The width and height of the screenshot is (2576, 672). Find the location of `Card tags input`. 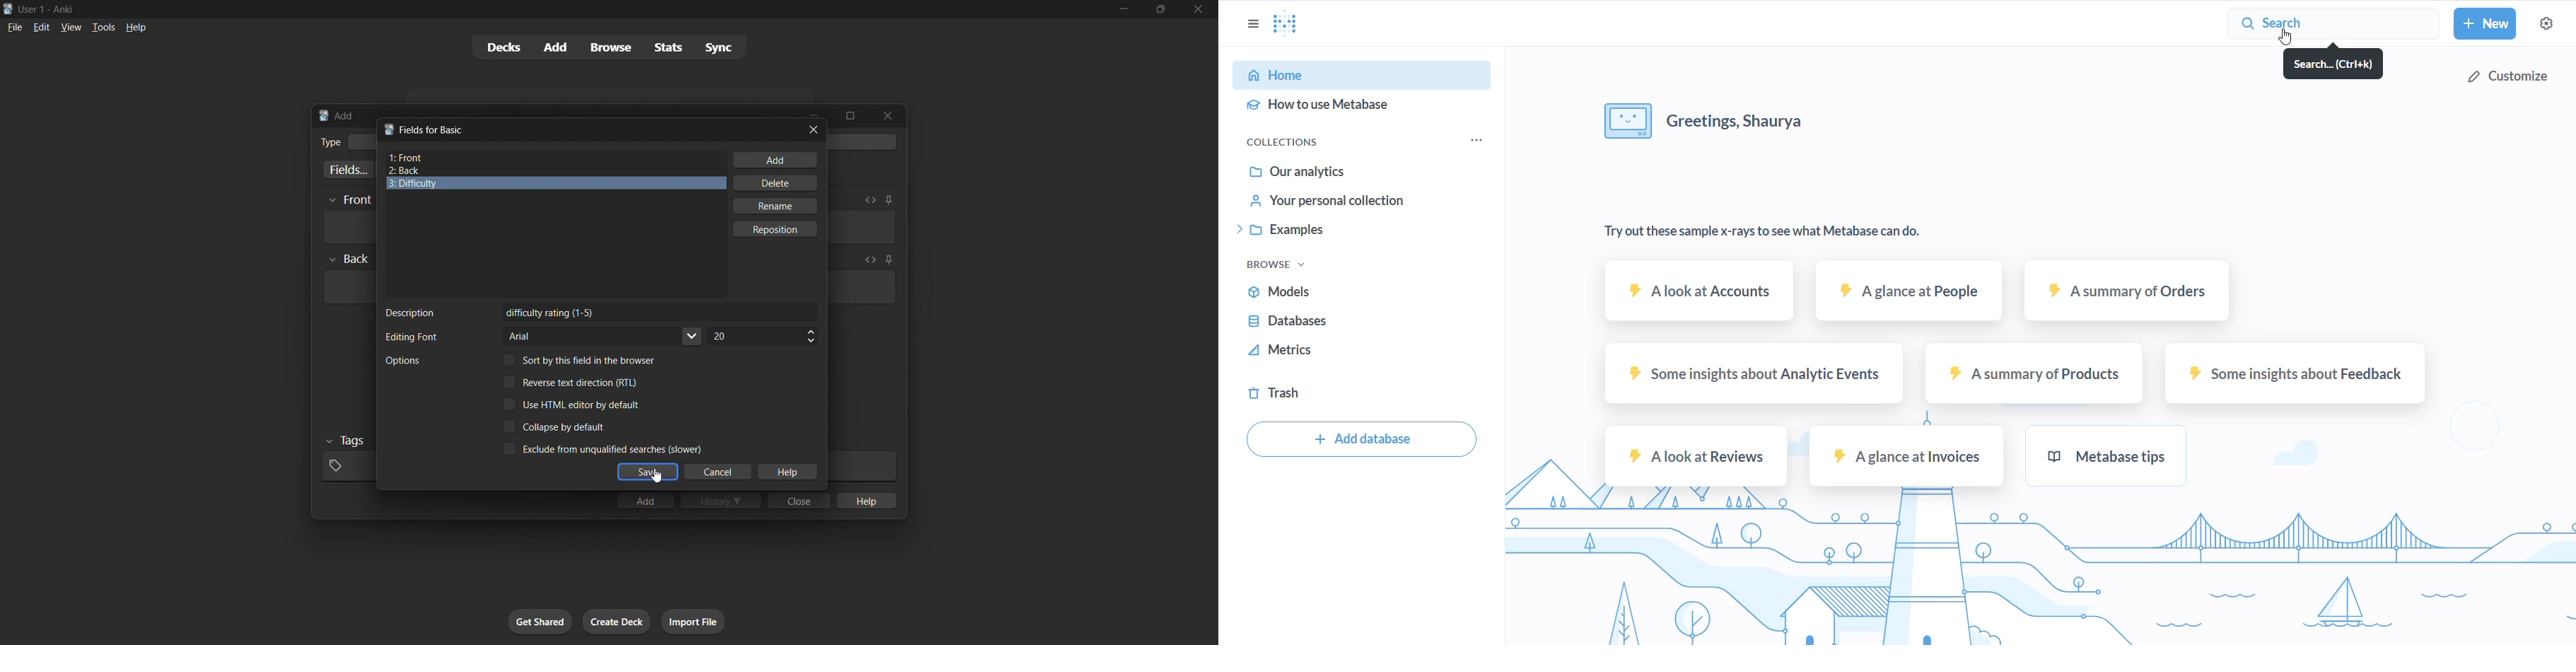

Card tags input is located at coordinates (862, 466).